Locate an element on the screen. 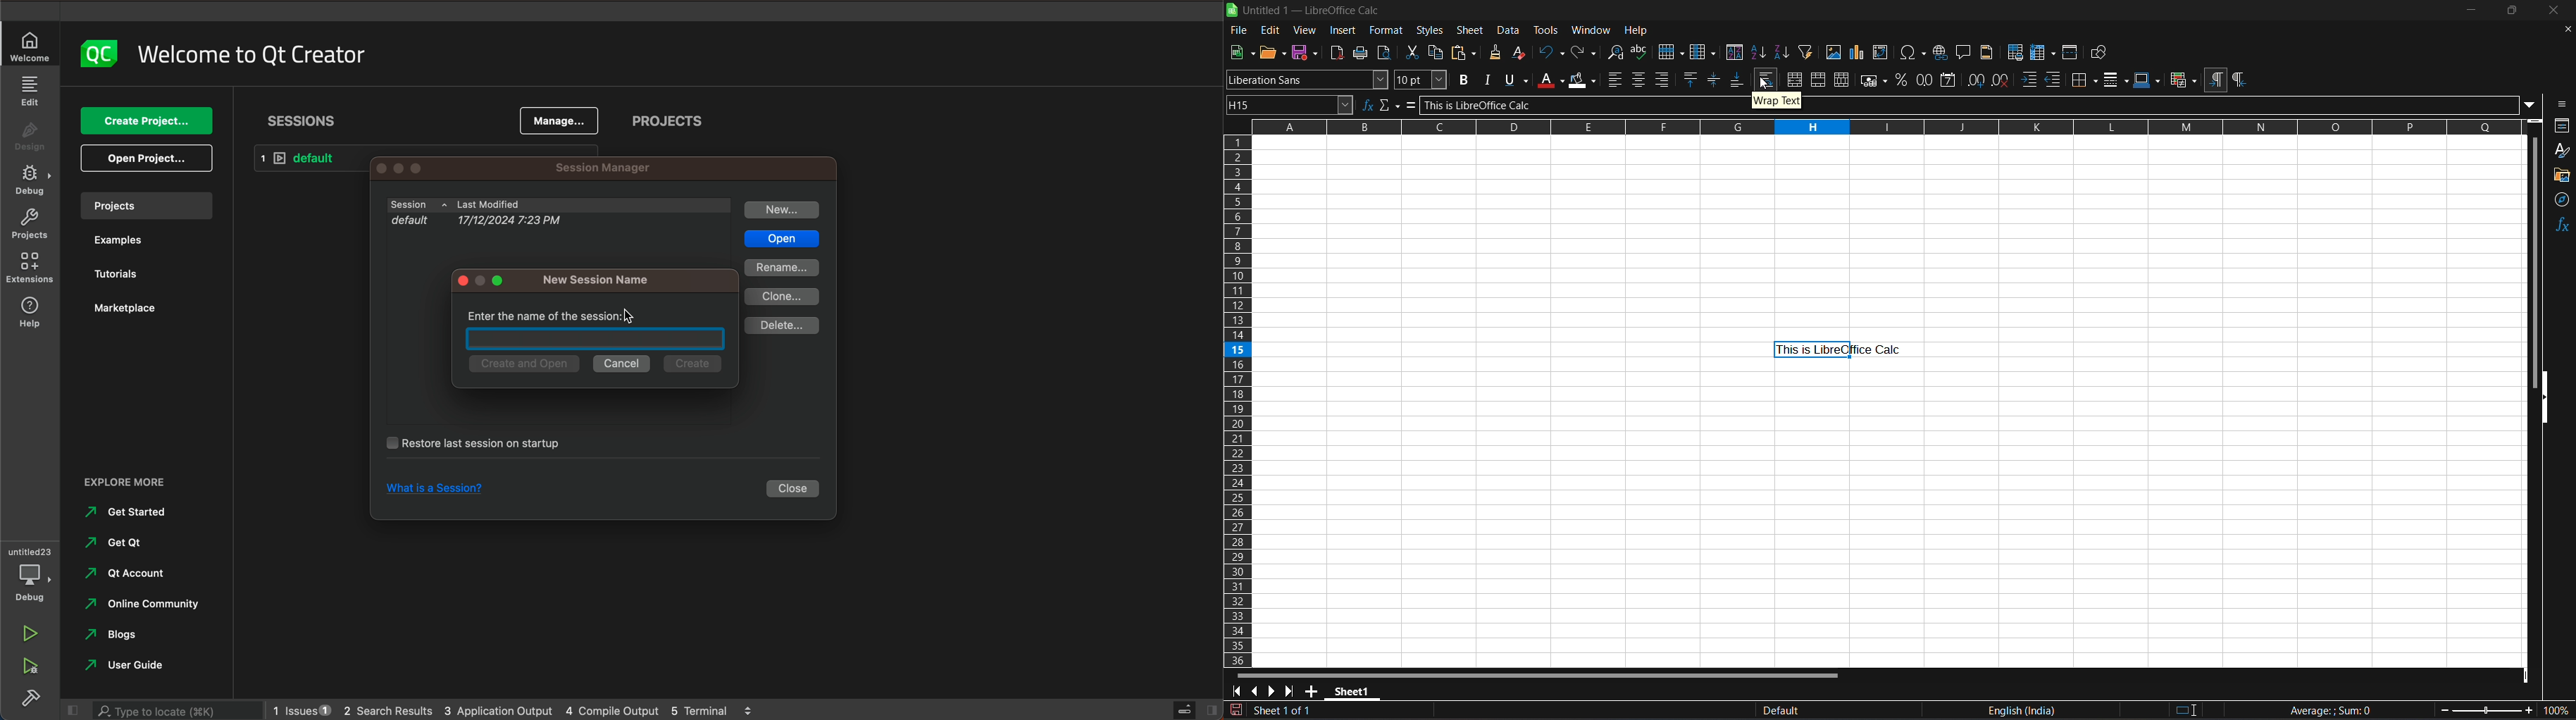 This screenshot has width=2576, height=728. insert or edit pivot table is located at coordinates (1881, 52).